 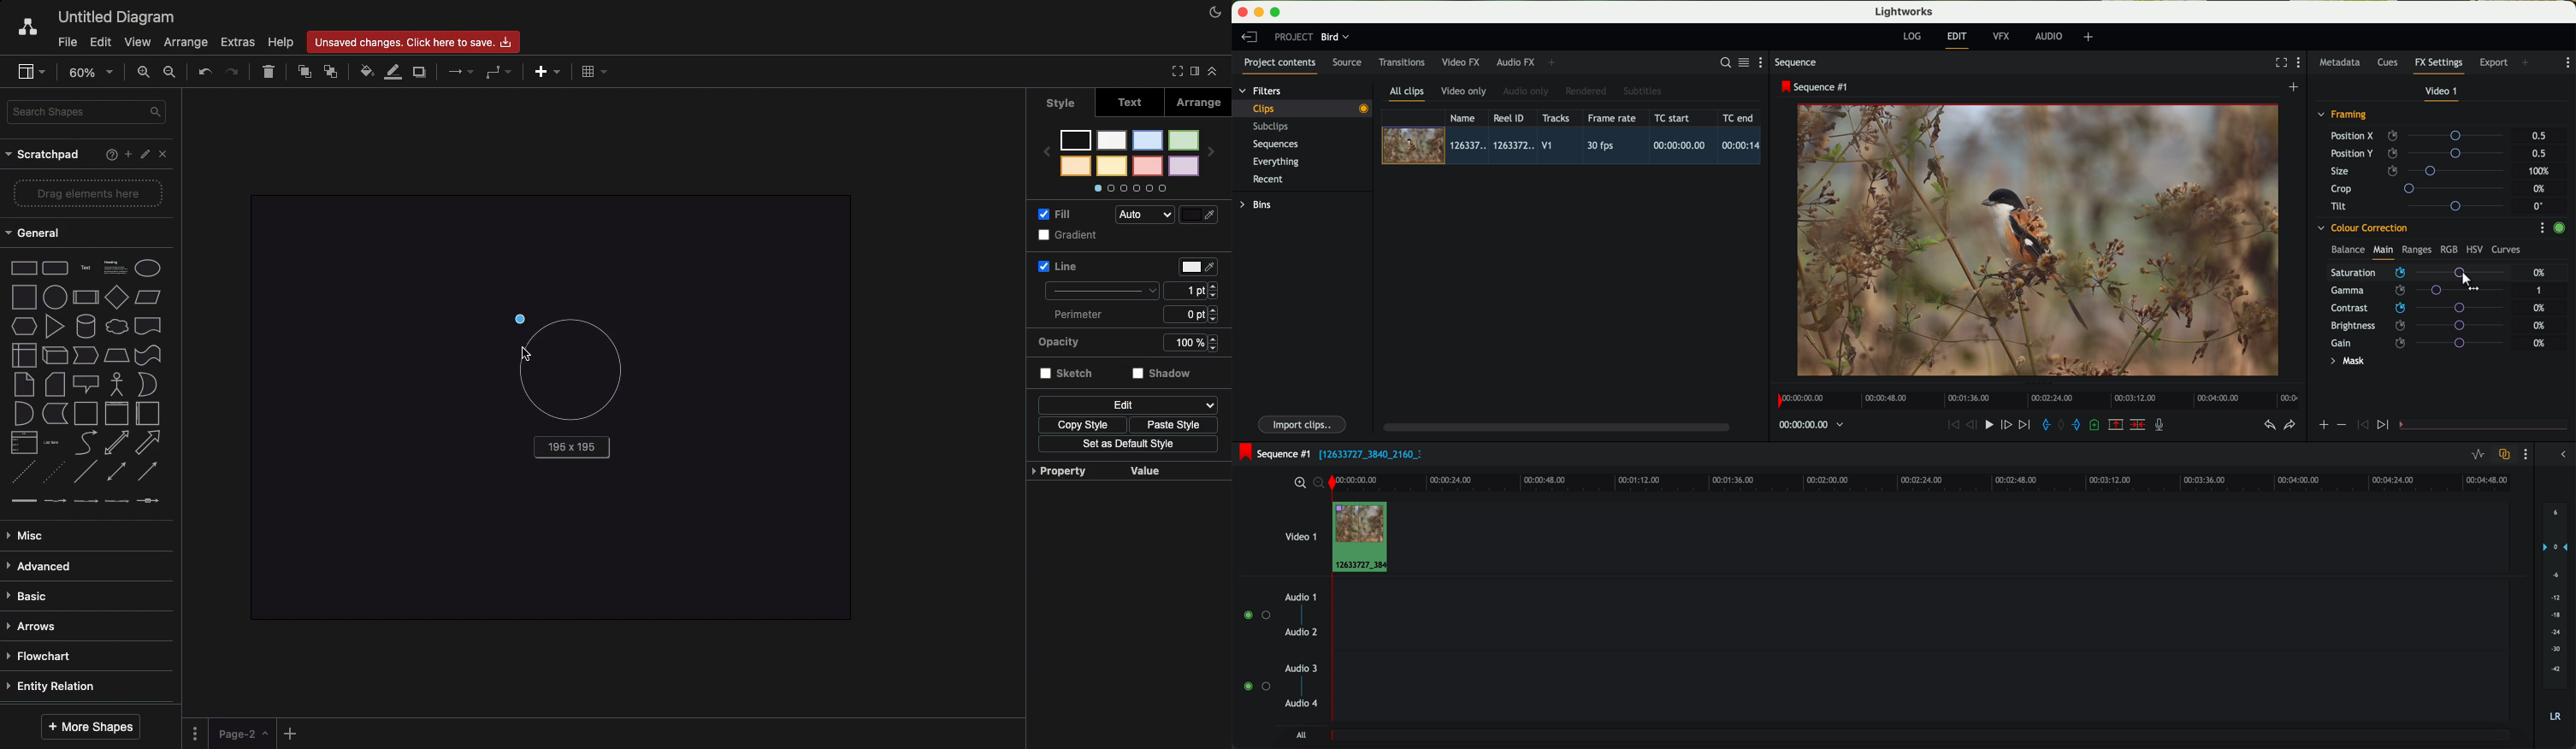 What do you see at coordinates (2424, 326) in the screenshot?
I see `brightness` at bounding box center [2424, 326].